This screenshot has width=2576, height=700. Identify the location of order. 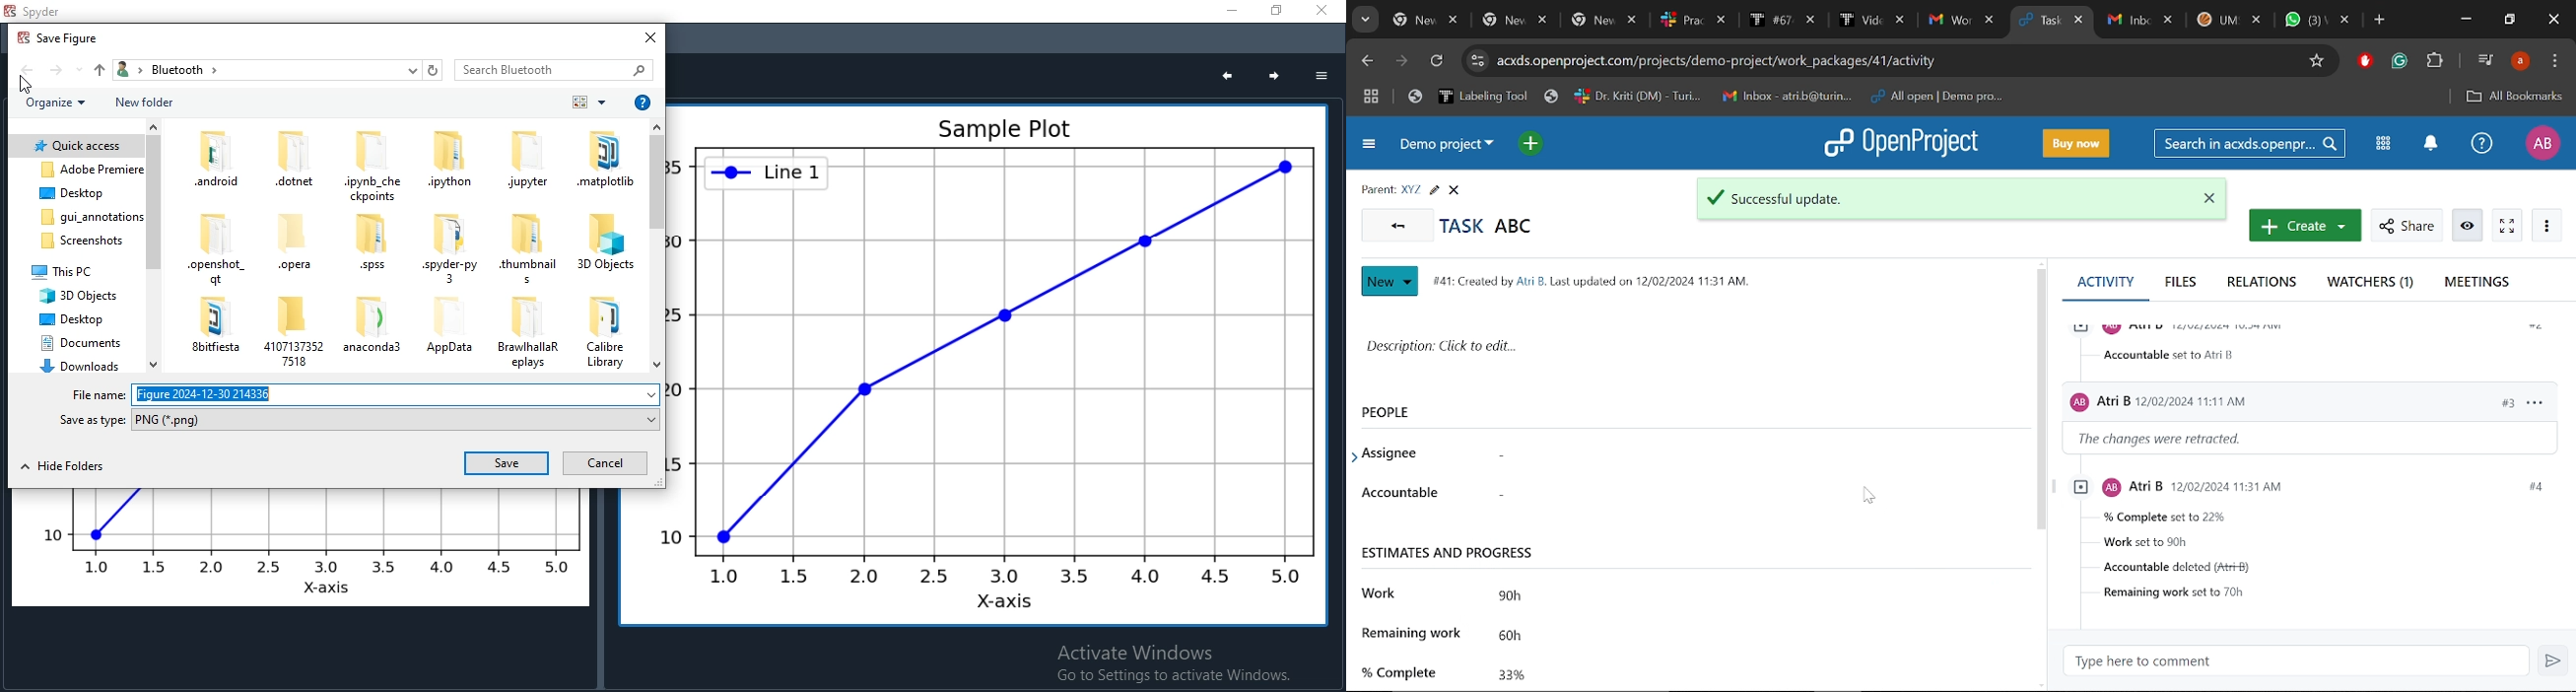
(588, 102).